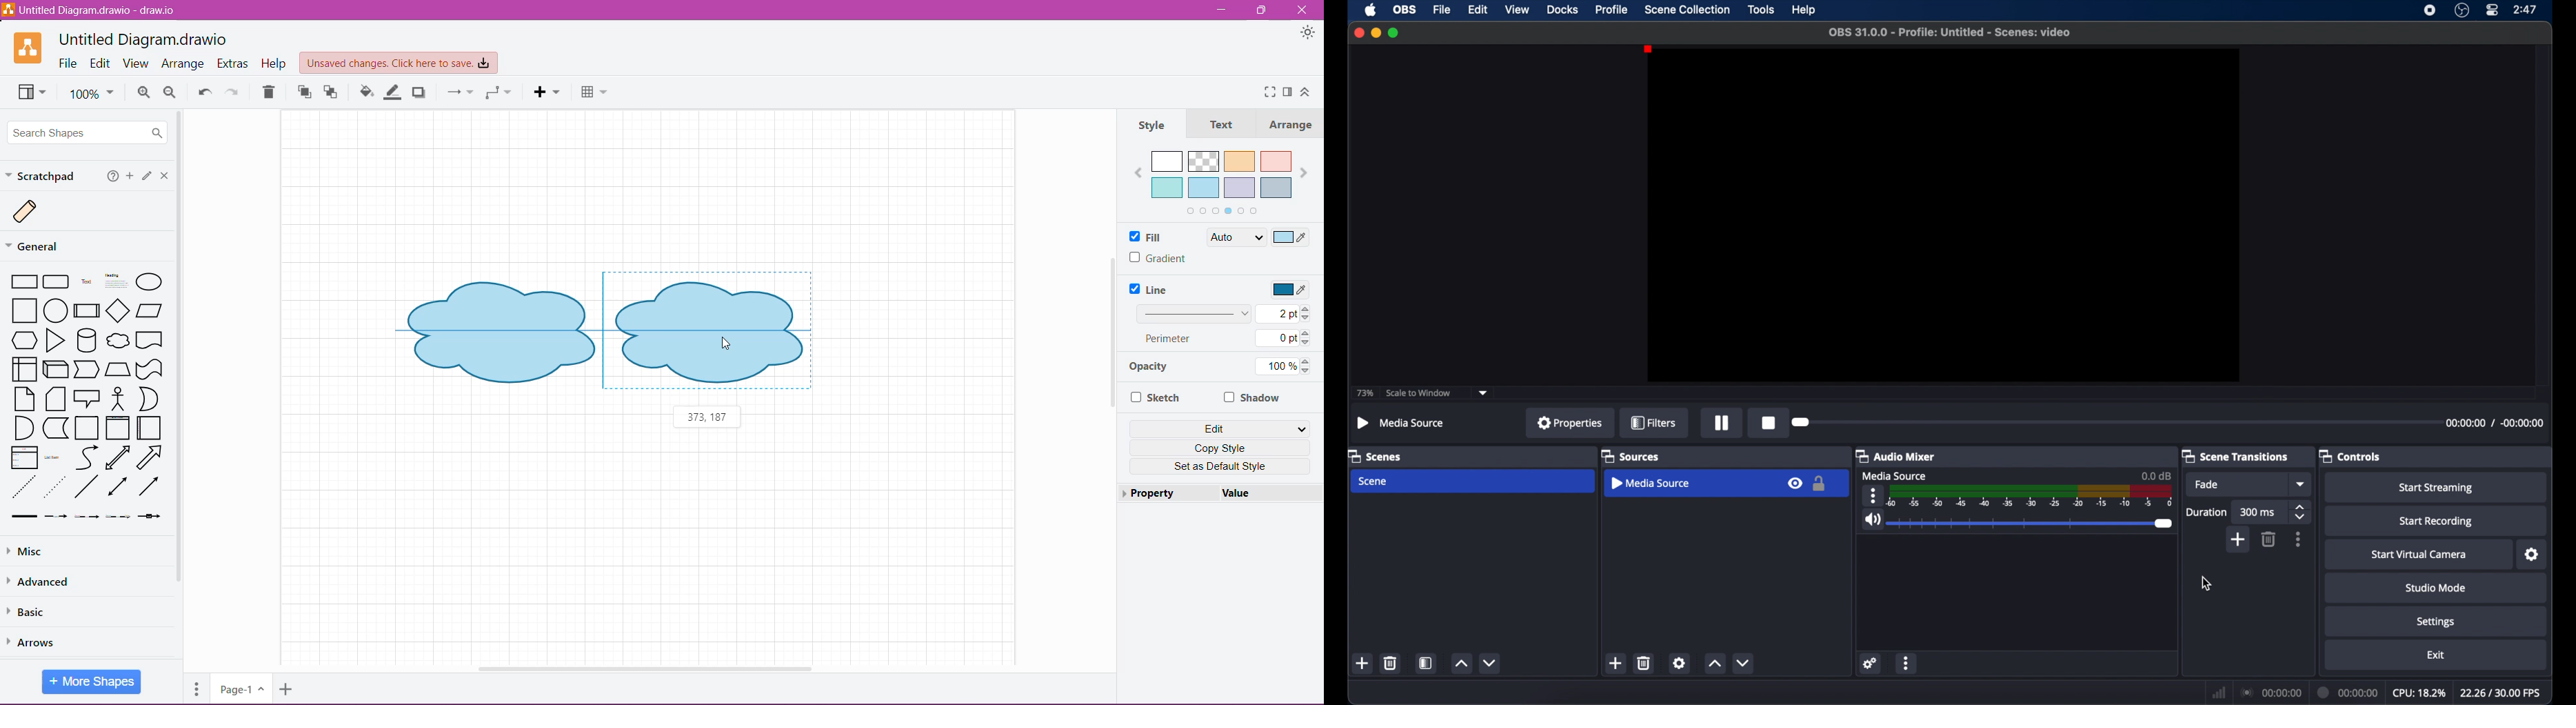 This screenshot has height=728, width=2576. I want to click on Fullscreen, so click(1267, 92).